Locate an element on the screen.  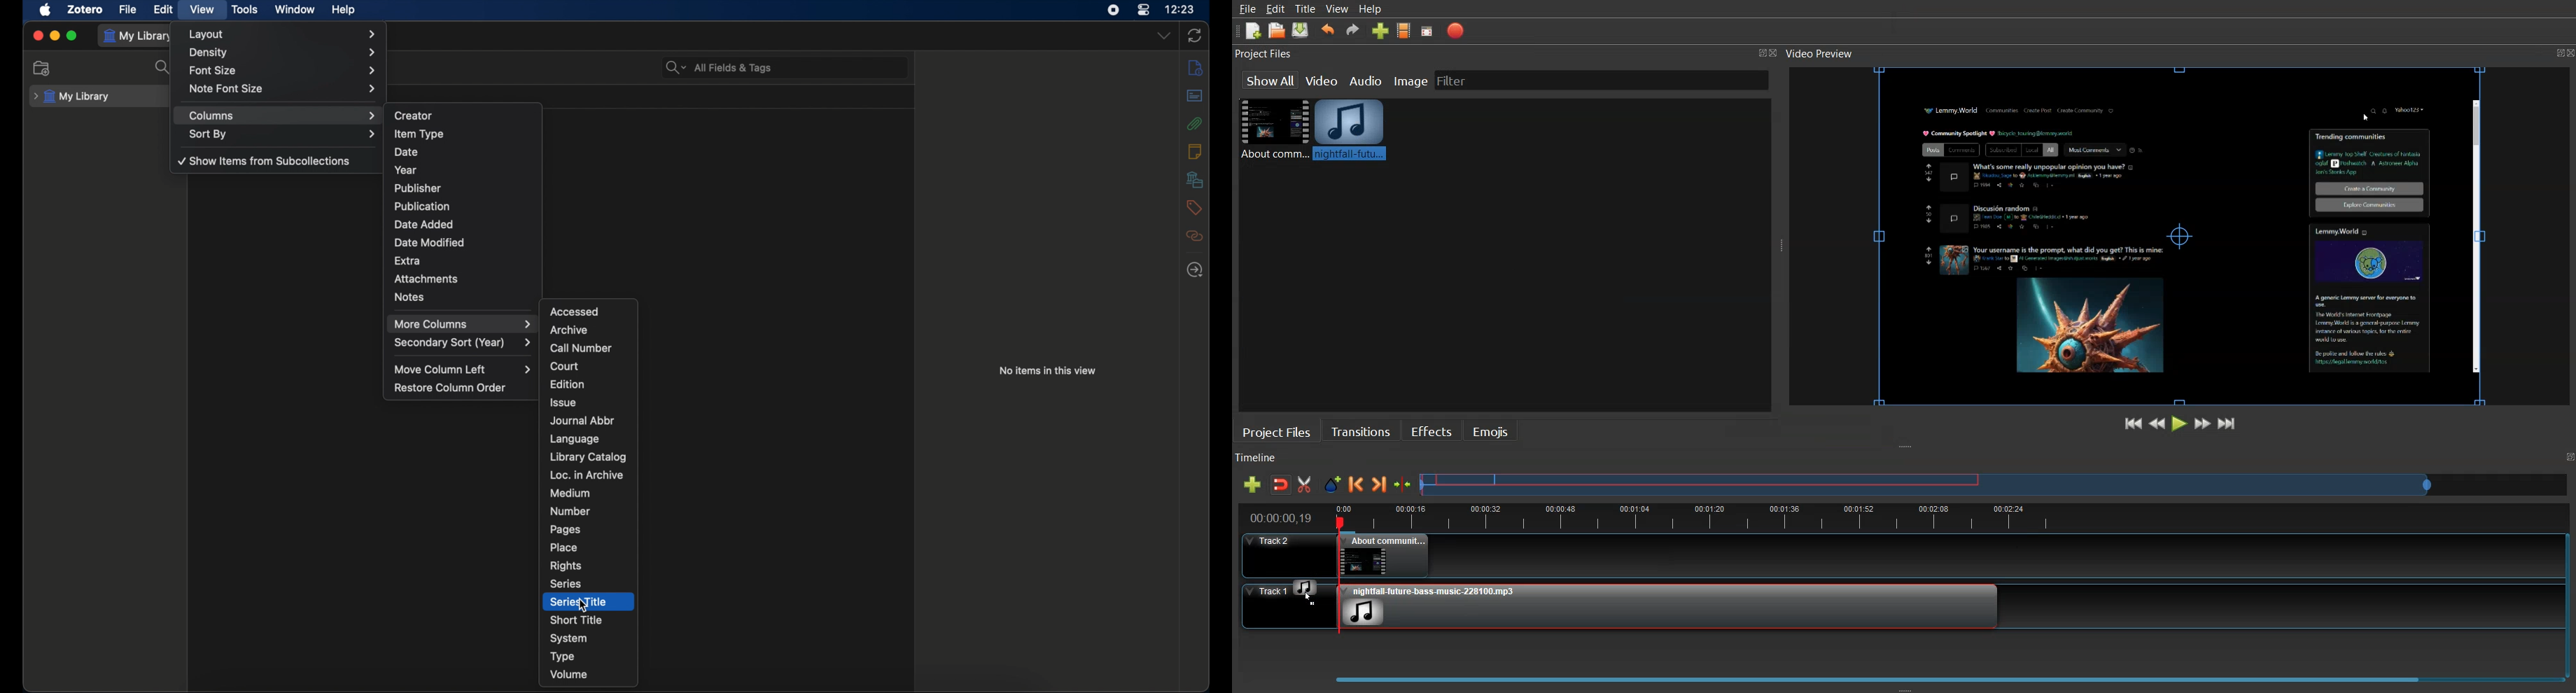
Open Project is located at coordinates (1277, 30).